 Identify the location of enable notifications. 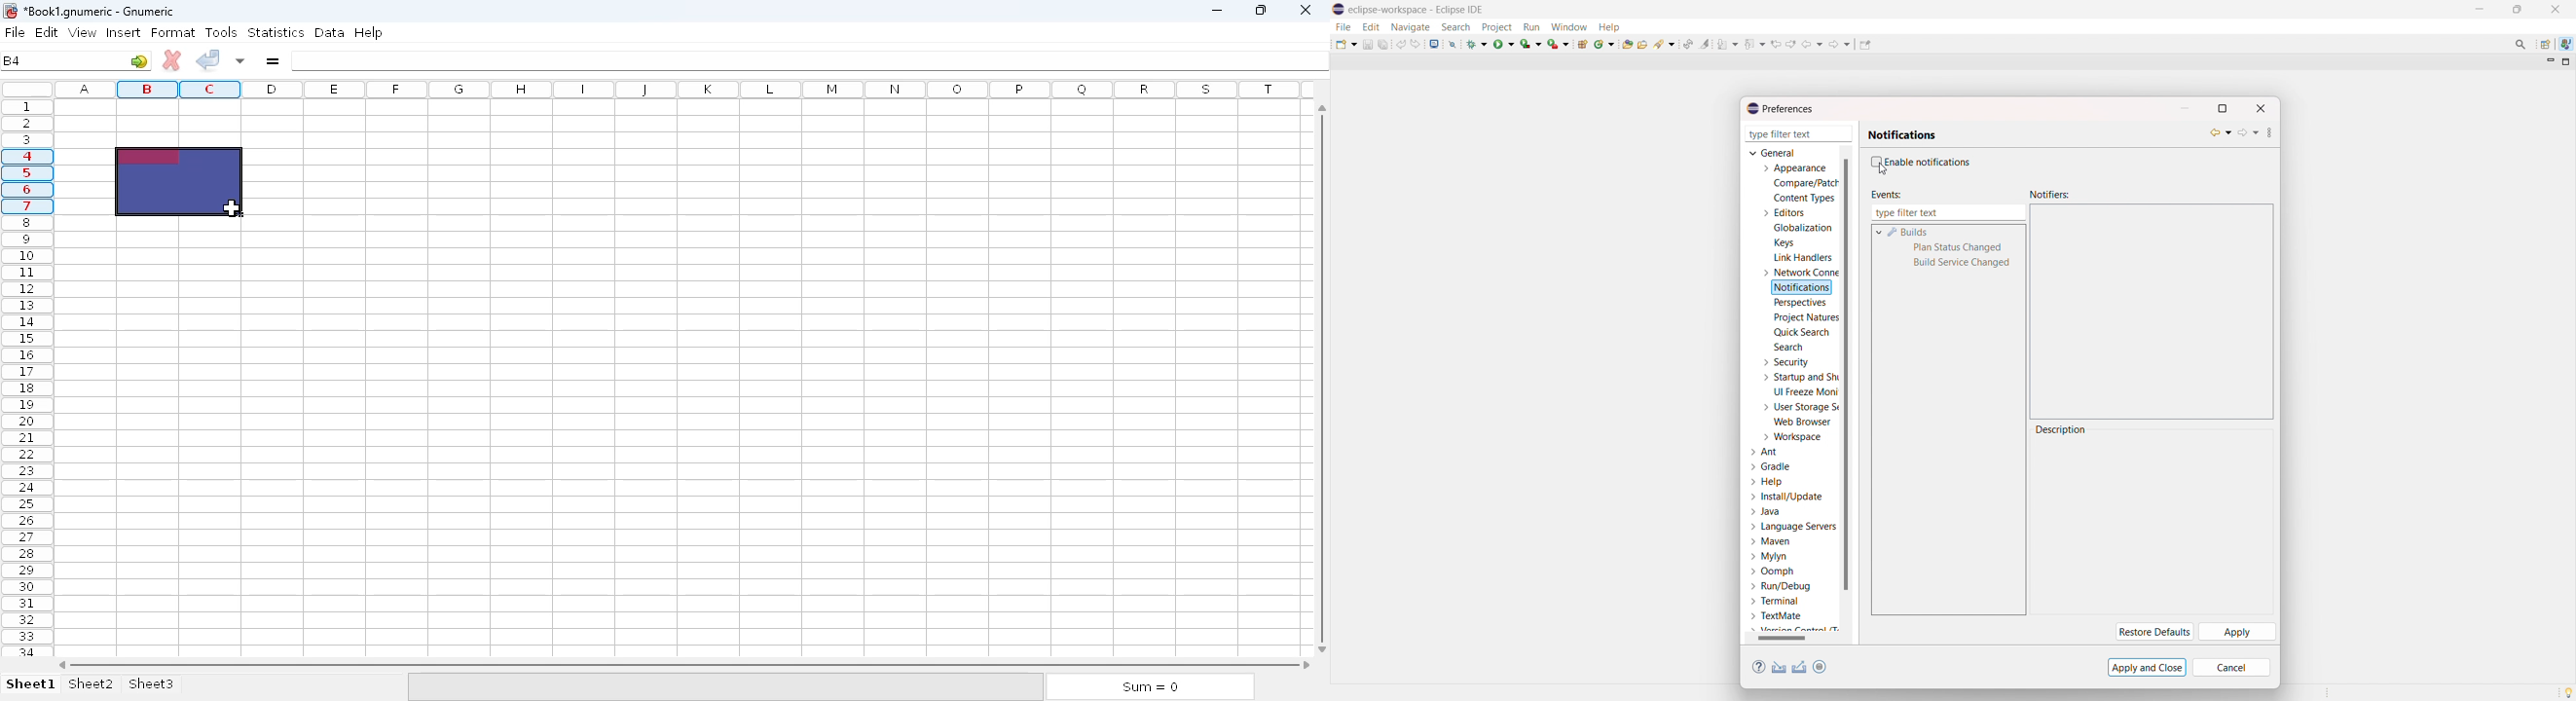
(1929, 161).